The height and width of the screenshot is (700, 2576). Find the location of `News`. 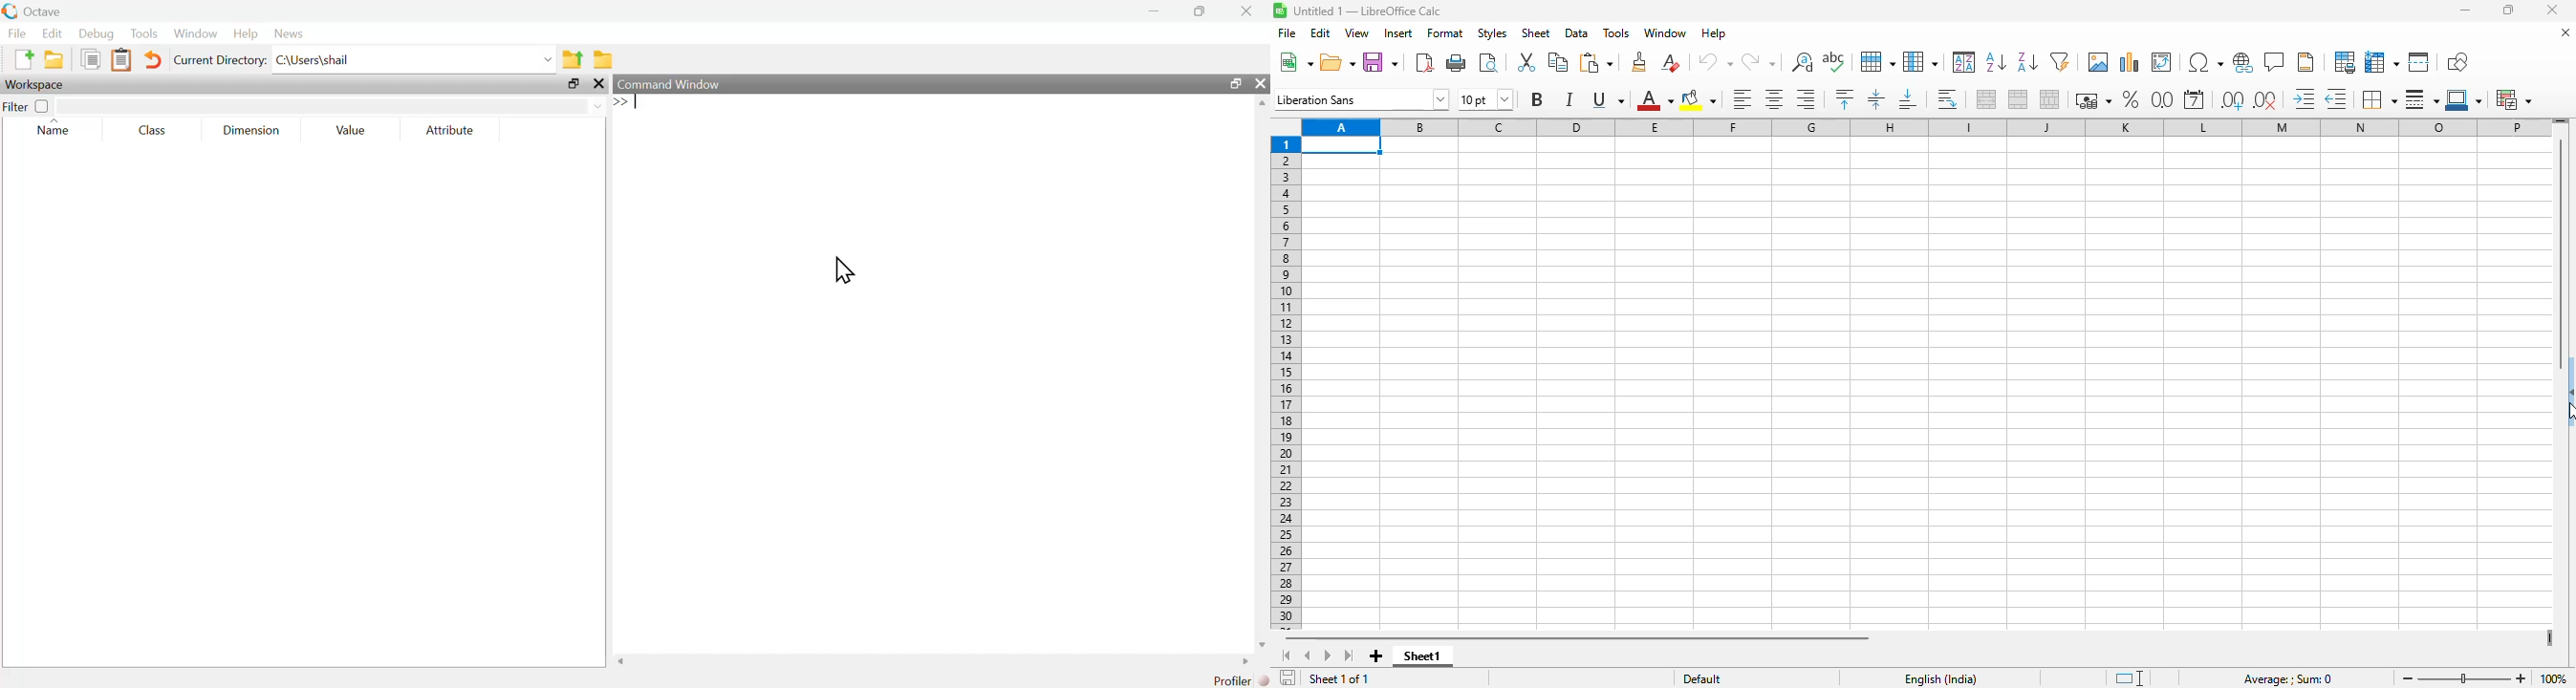

News is located at coordinates (290, 33).